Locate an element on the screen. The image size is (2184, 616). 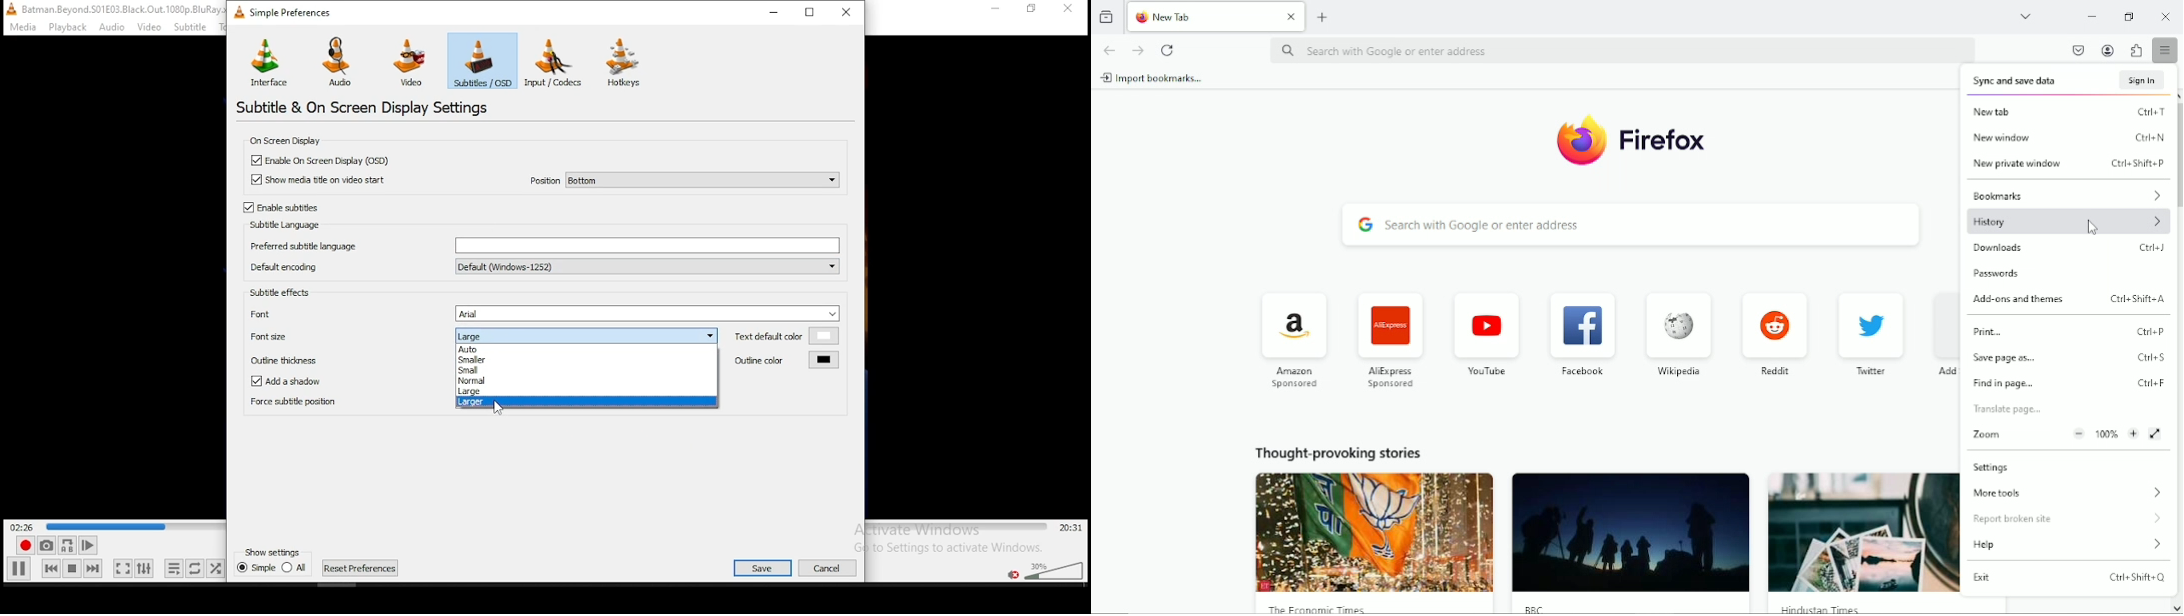
Search with google or enter address is located at coordinates (1620, 50).